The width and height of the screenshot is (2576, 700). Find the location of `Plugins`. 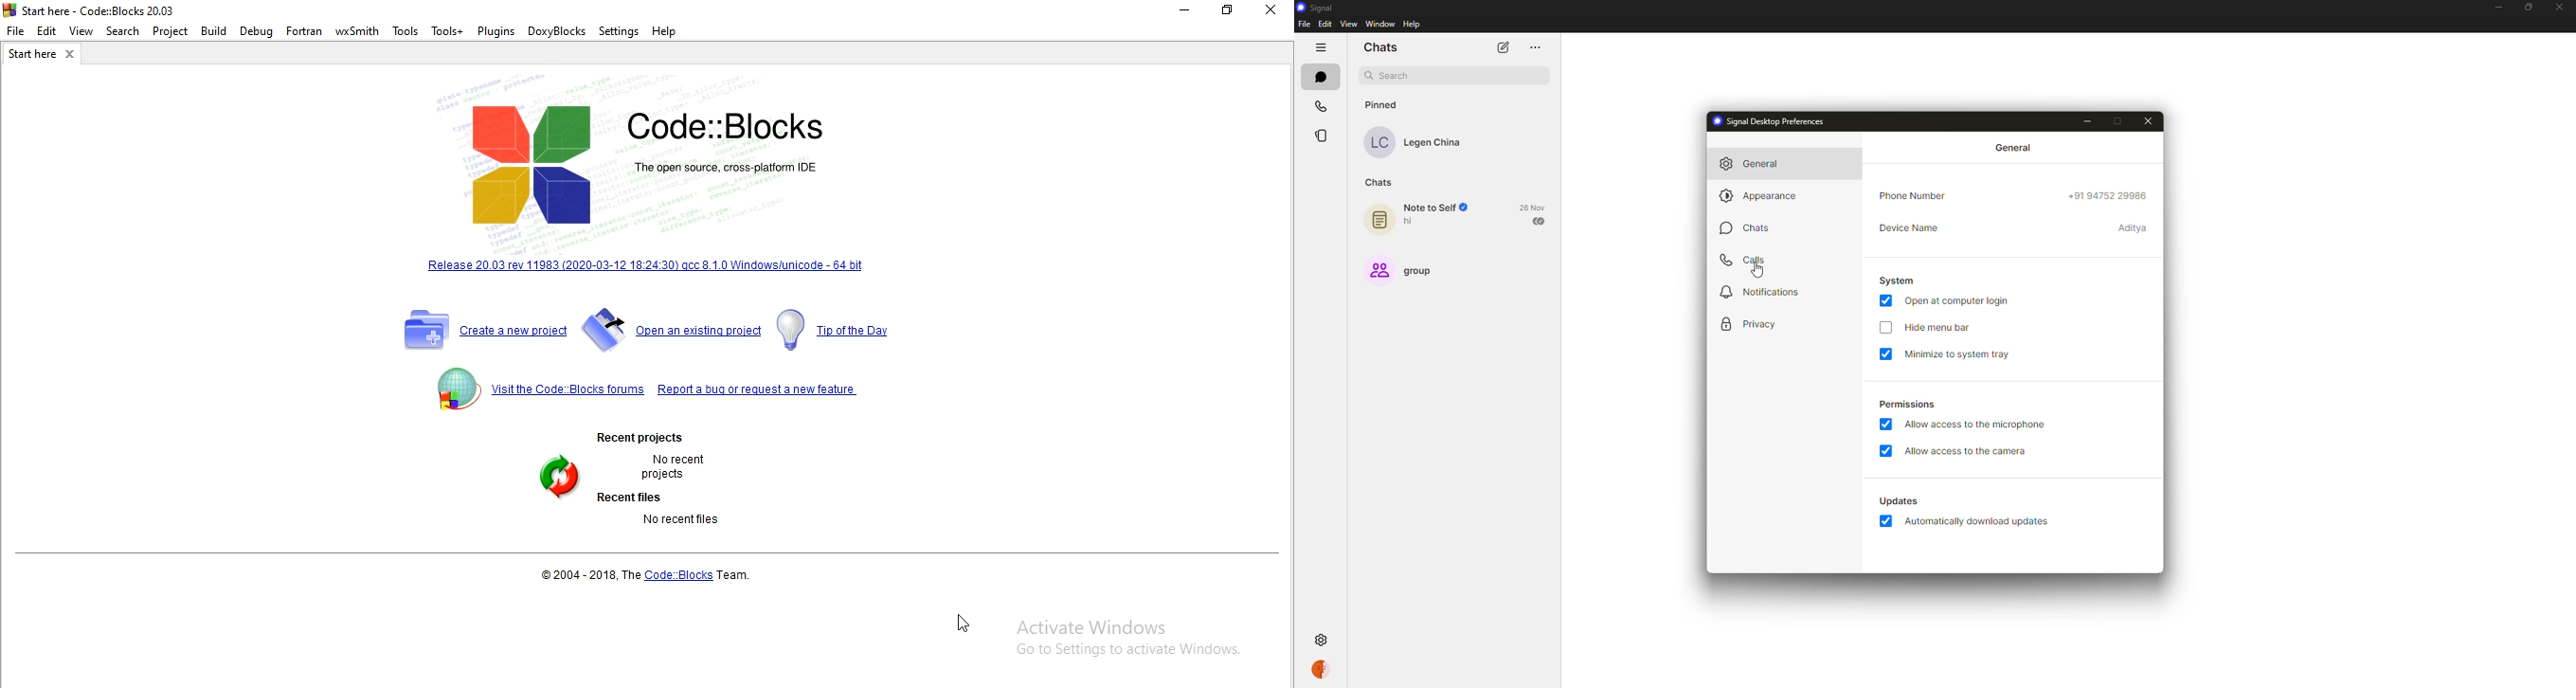

Plugins is located at coordinates (496, 30).